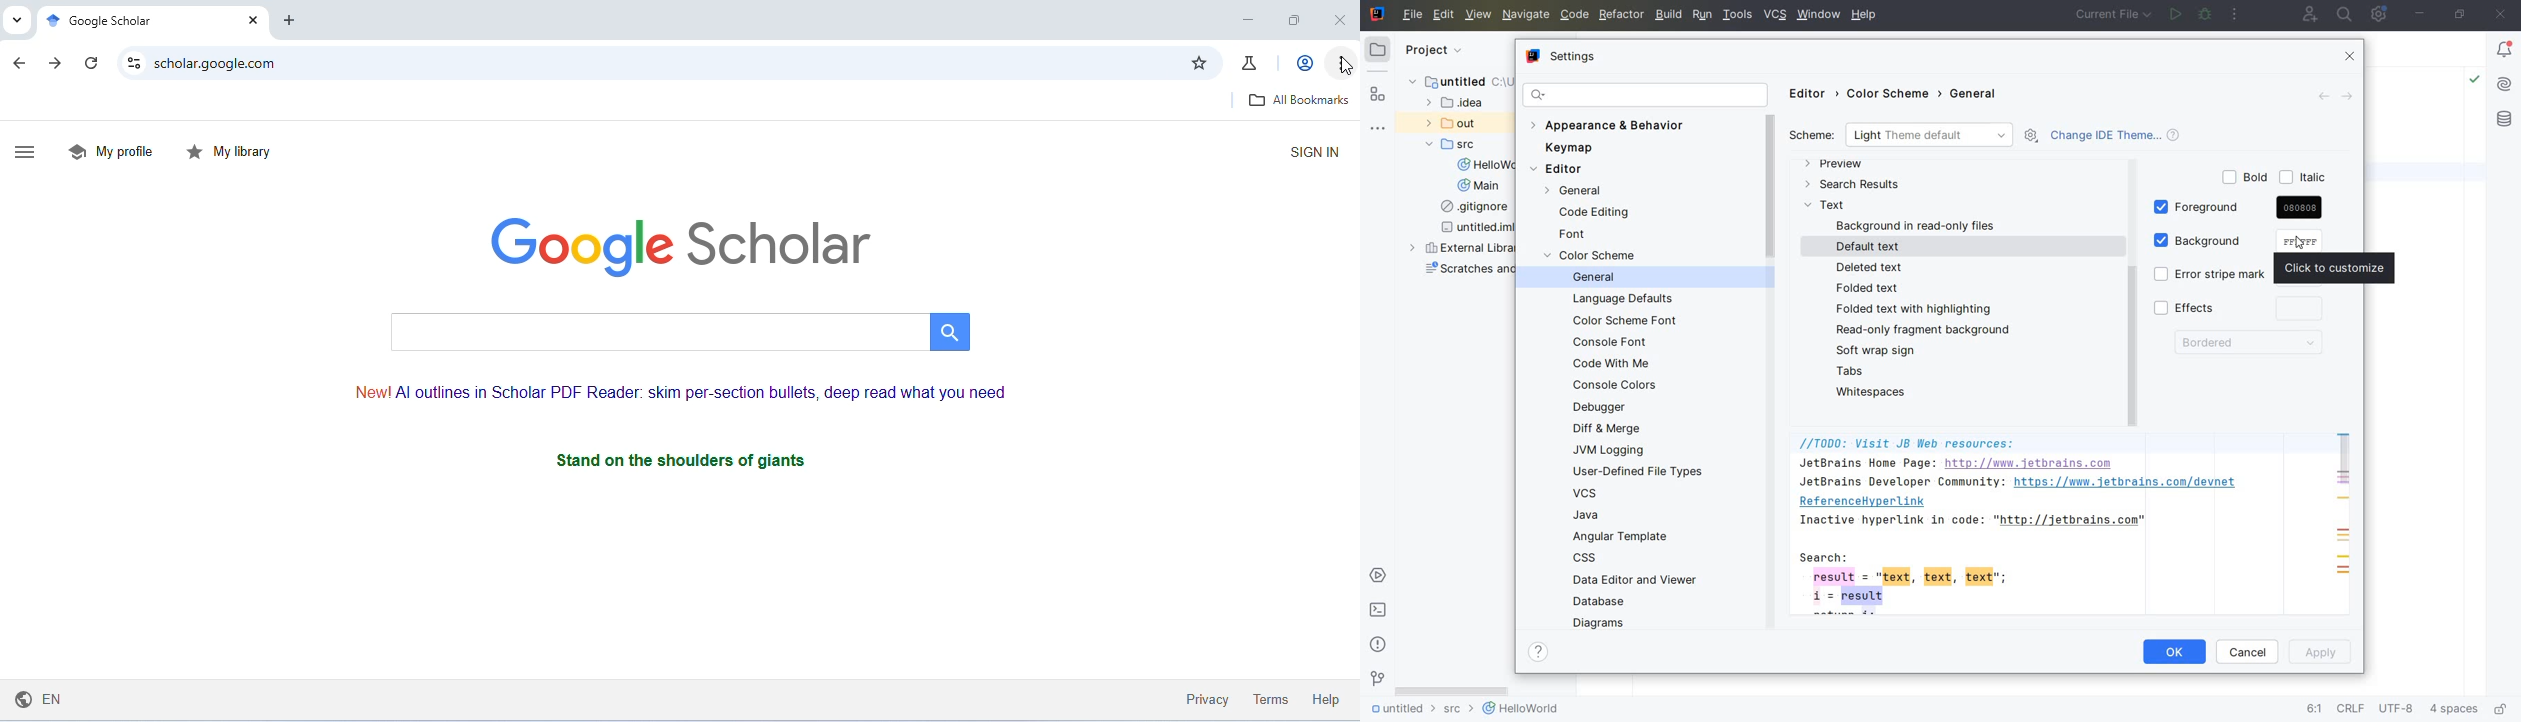 The image size is (2548, 728). I want to click on customize and control chromium, so click(1341, 64).